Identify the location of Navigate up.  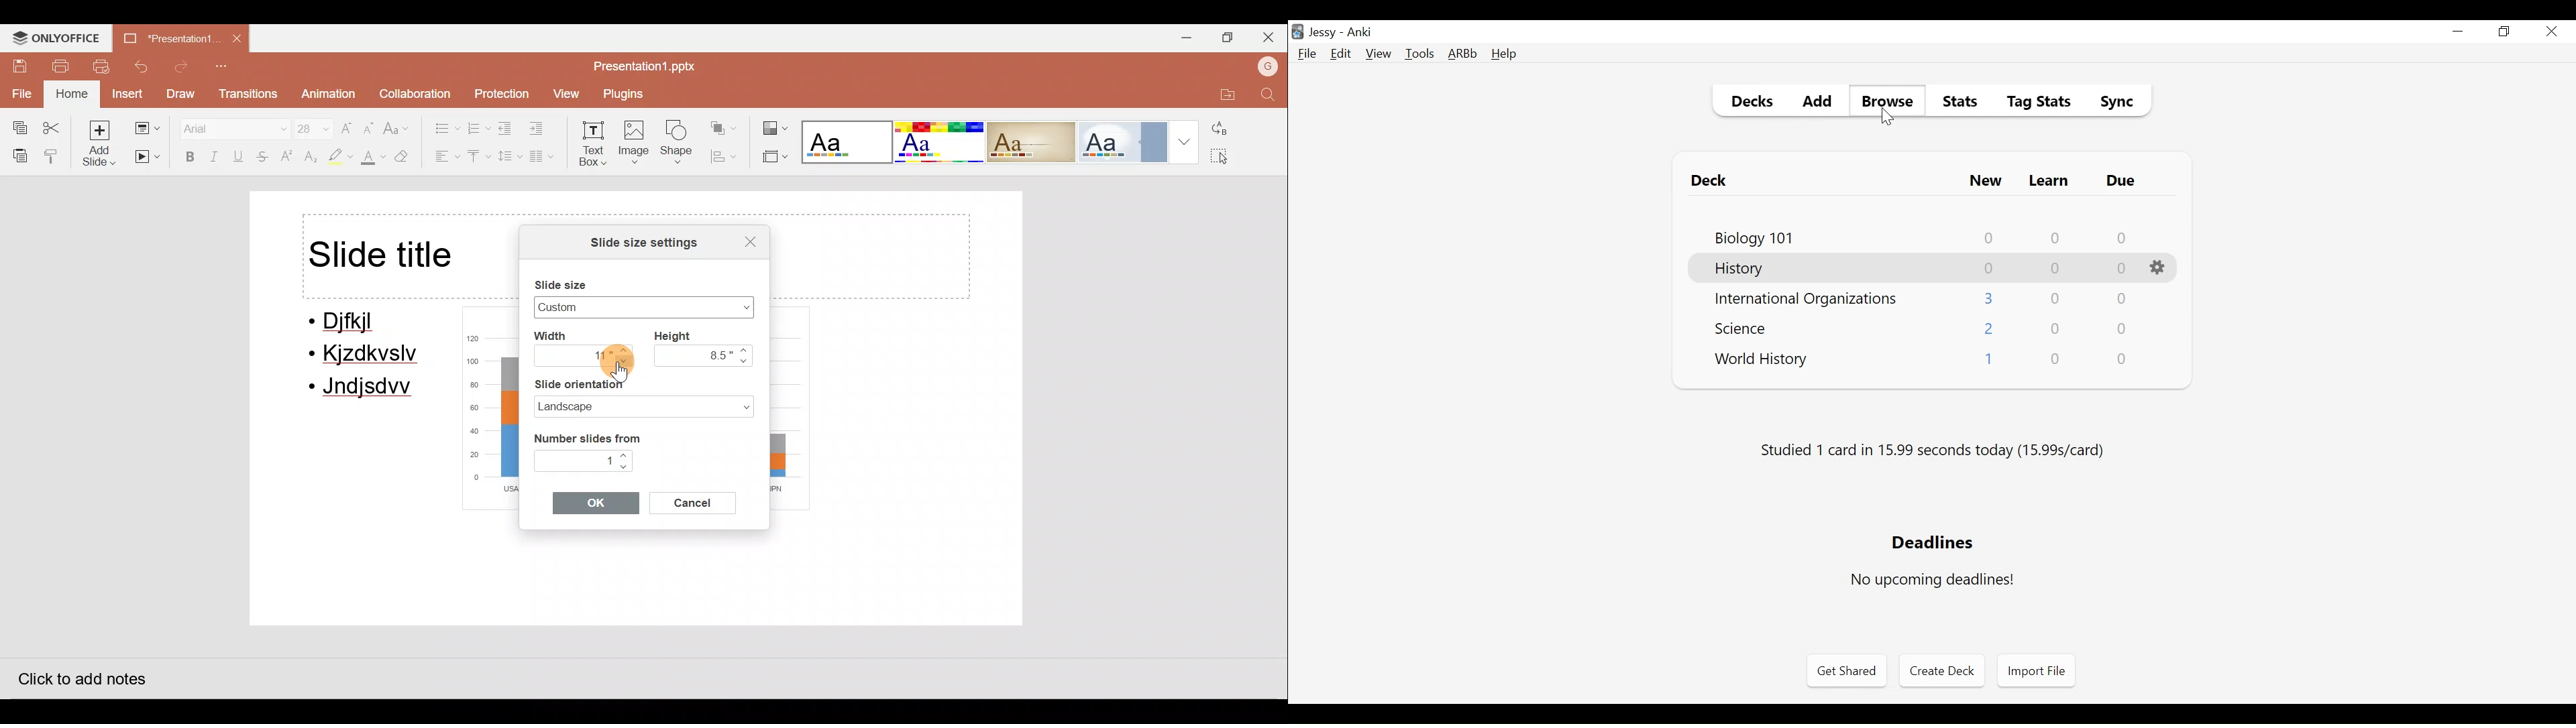
(747, 350).